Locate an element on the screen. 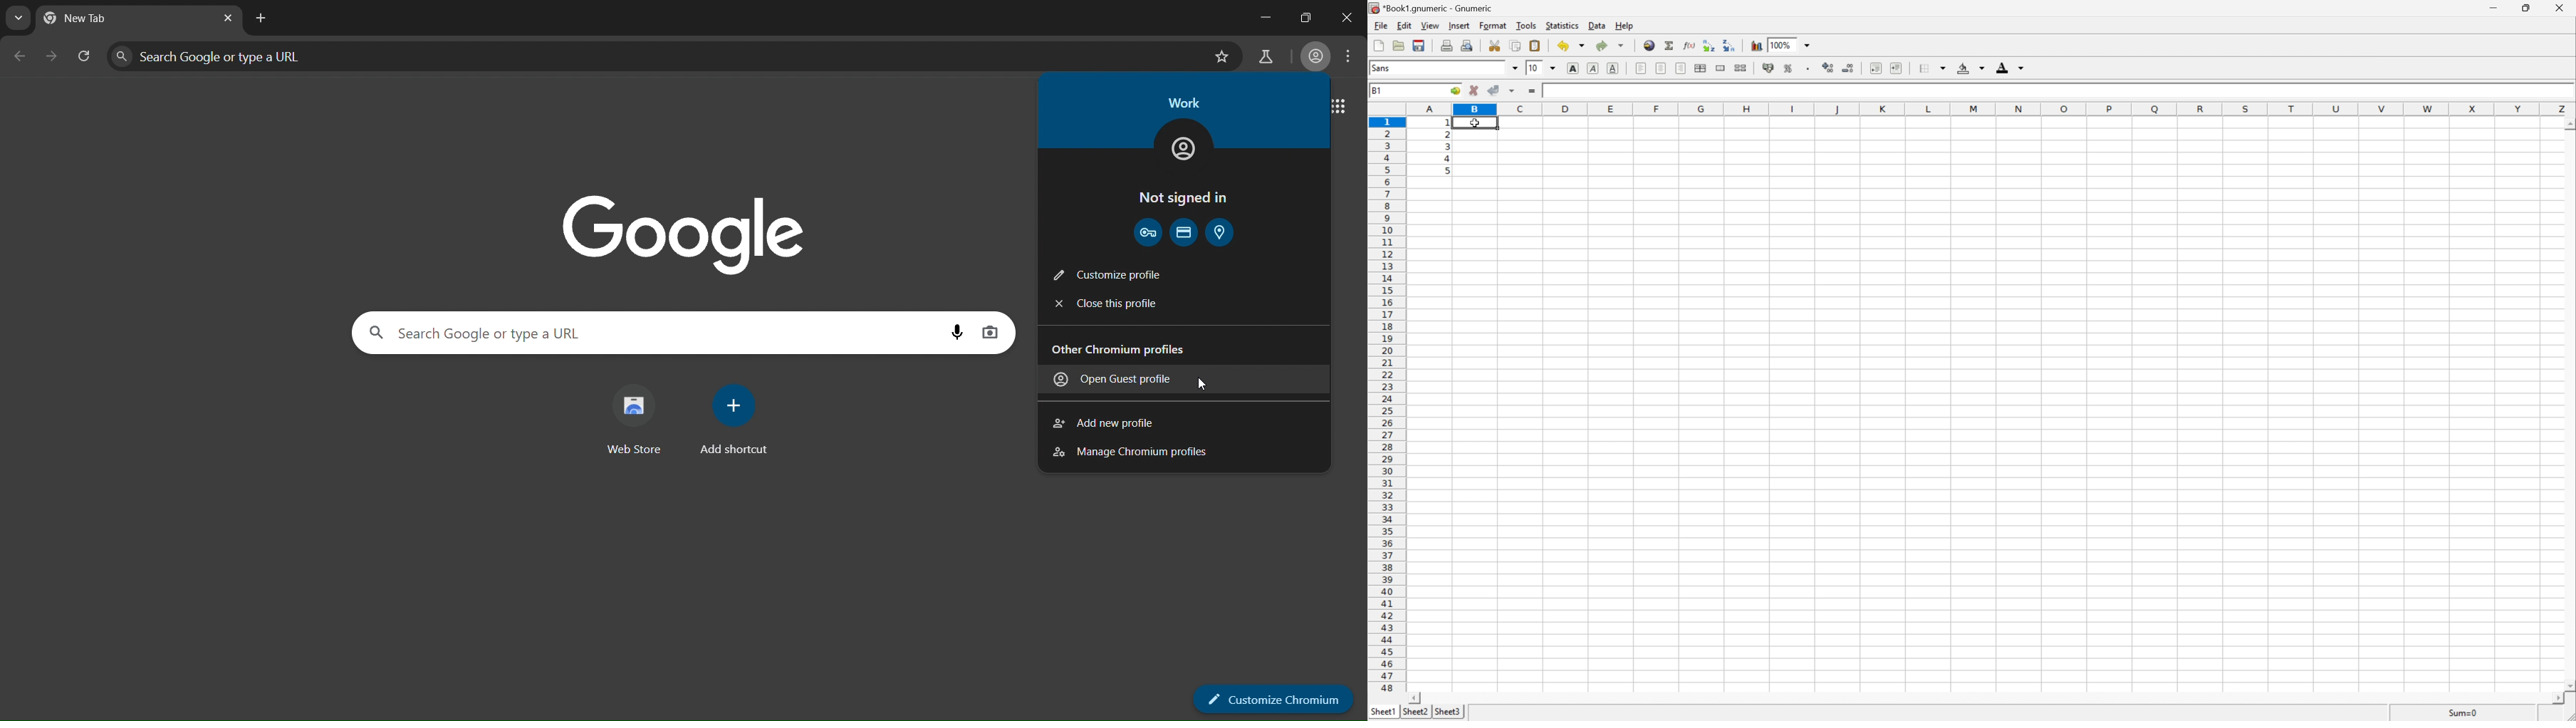 The image size is (2576, 728). search labs is located at coordinates (1262, 56).